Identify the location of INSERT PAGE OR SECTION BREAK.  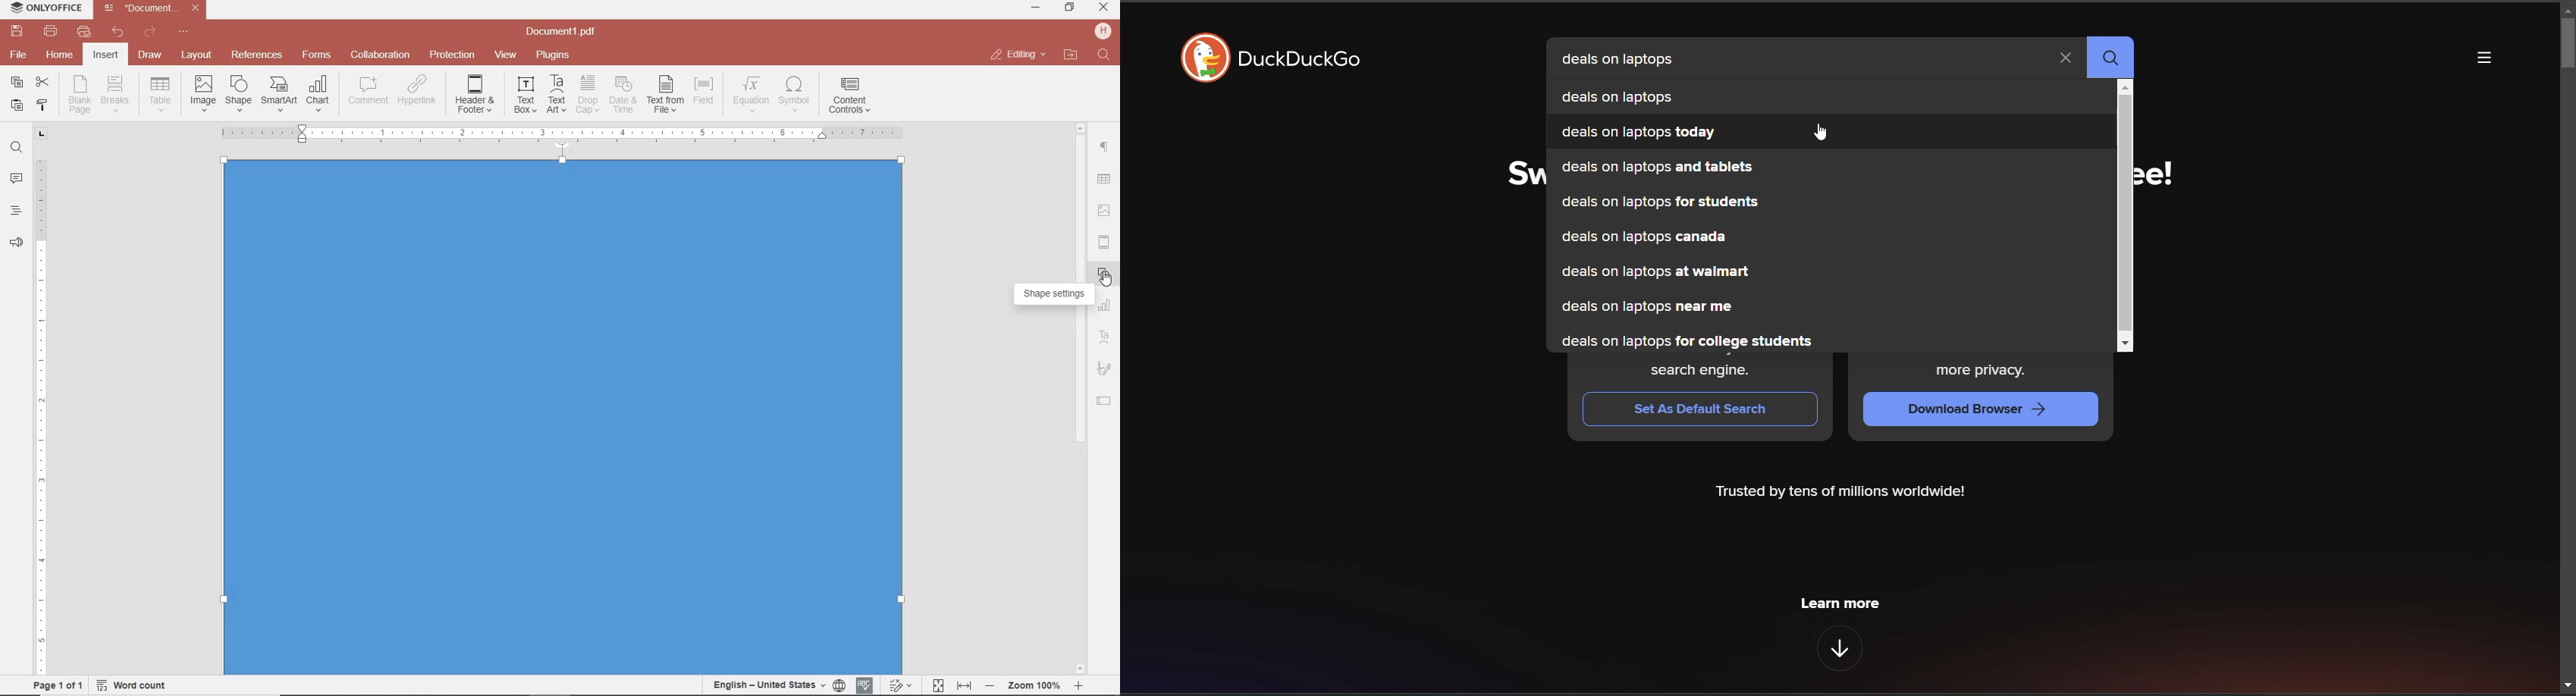
(115, 95).